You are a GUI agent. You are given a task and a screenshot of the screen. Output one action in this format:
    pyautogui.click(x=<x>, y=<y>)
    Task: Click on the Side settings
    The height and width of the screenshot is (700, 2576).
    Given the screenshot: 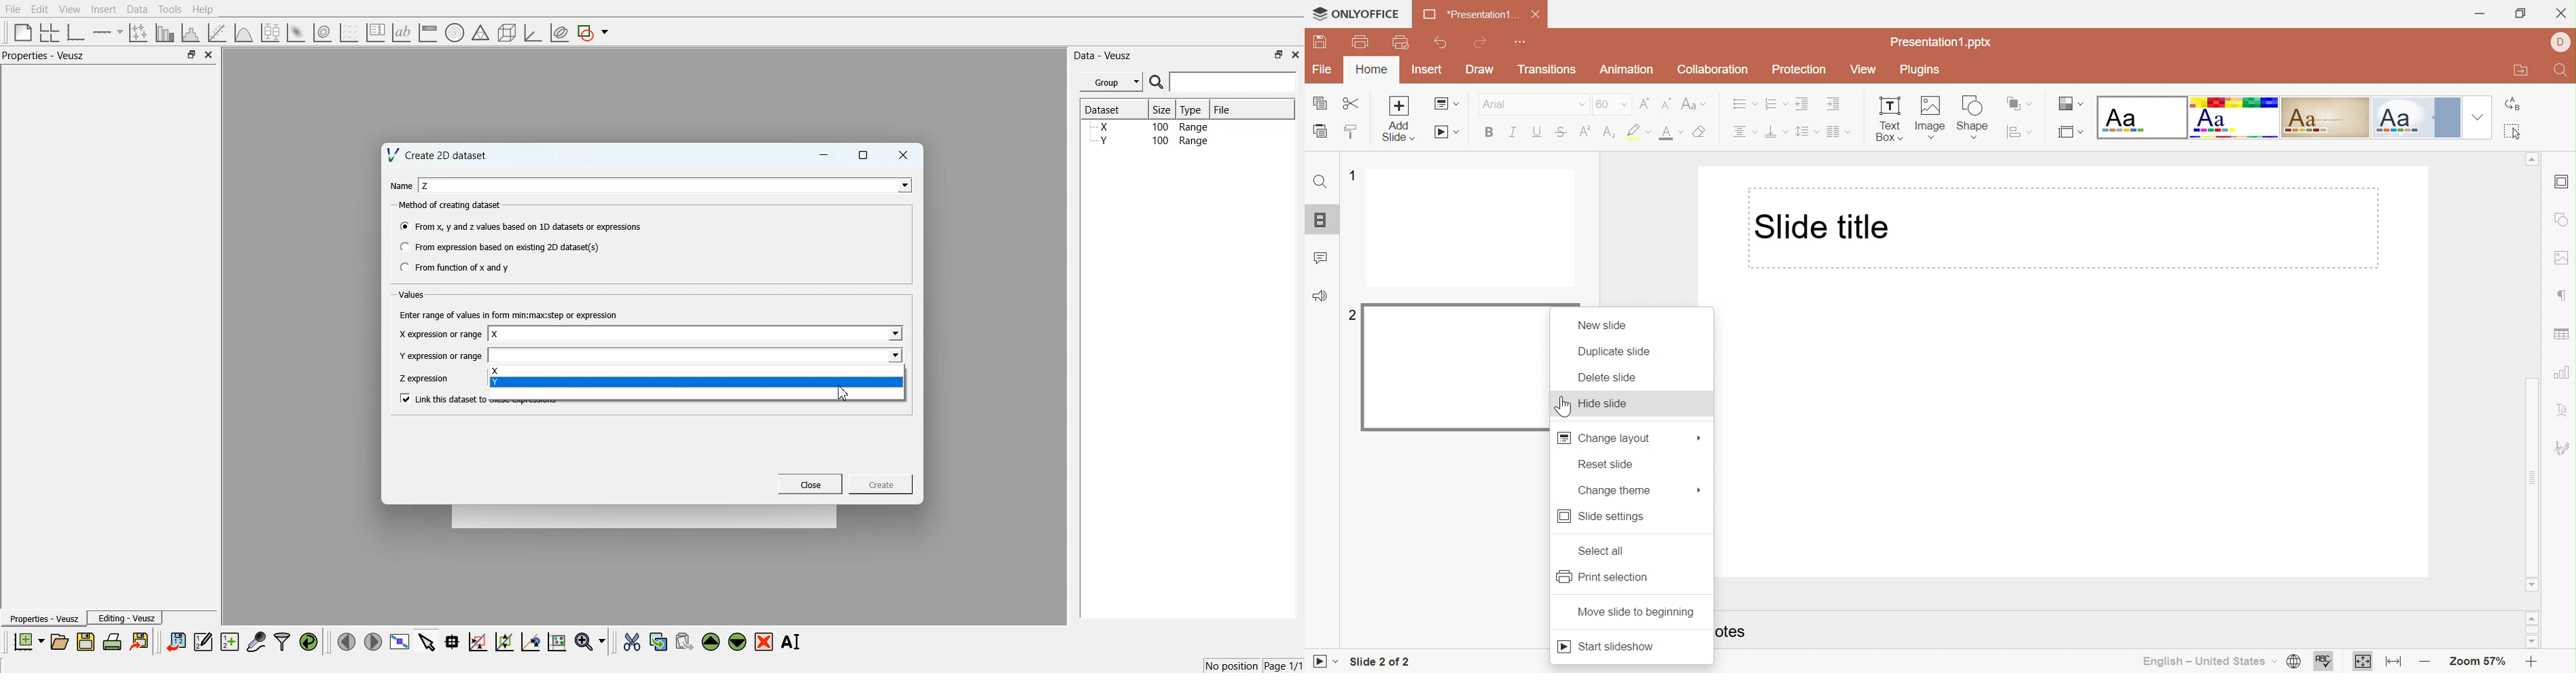 What is the action you would take?
    pyautogui.click(x=1601, y=517)
    